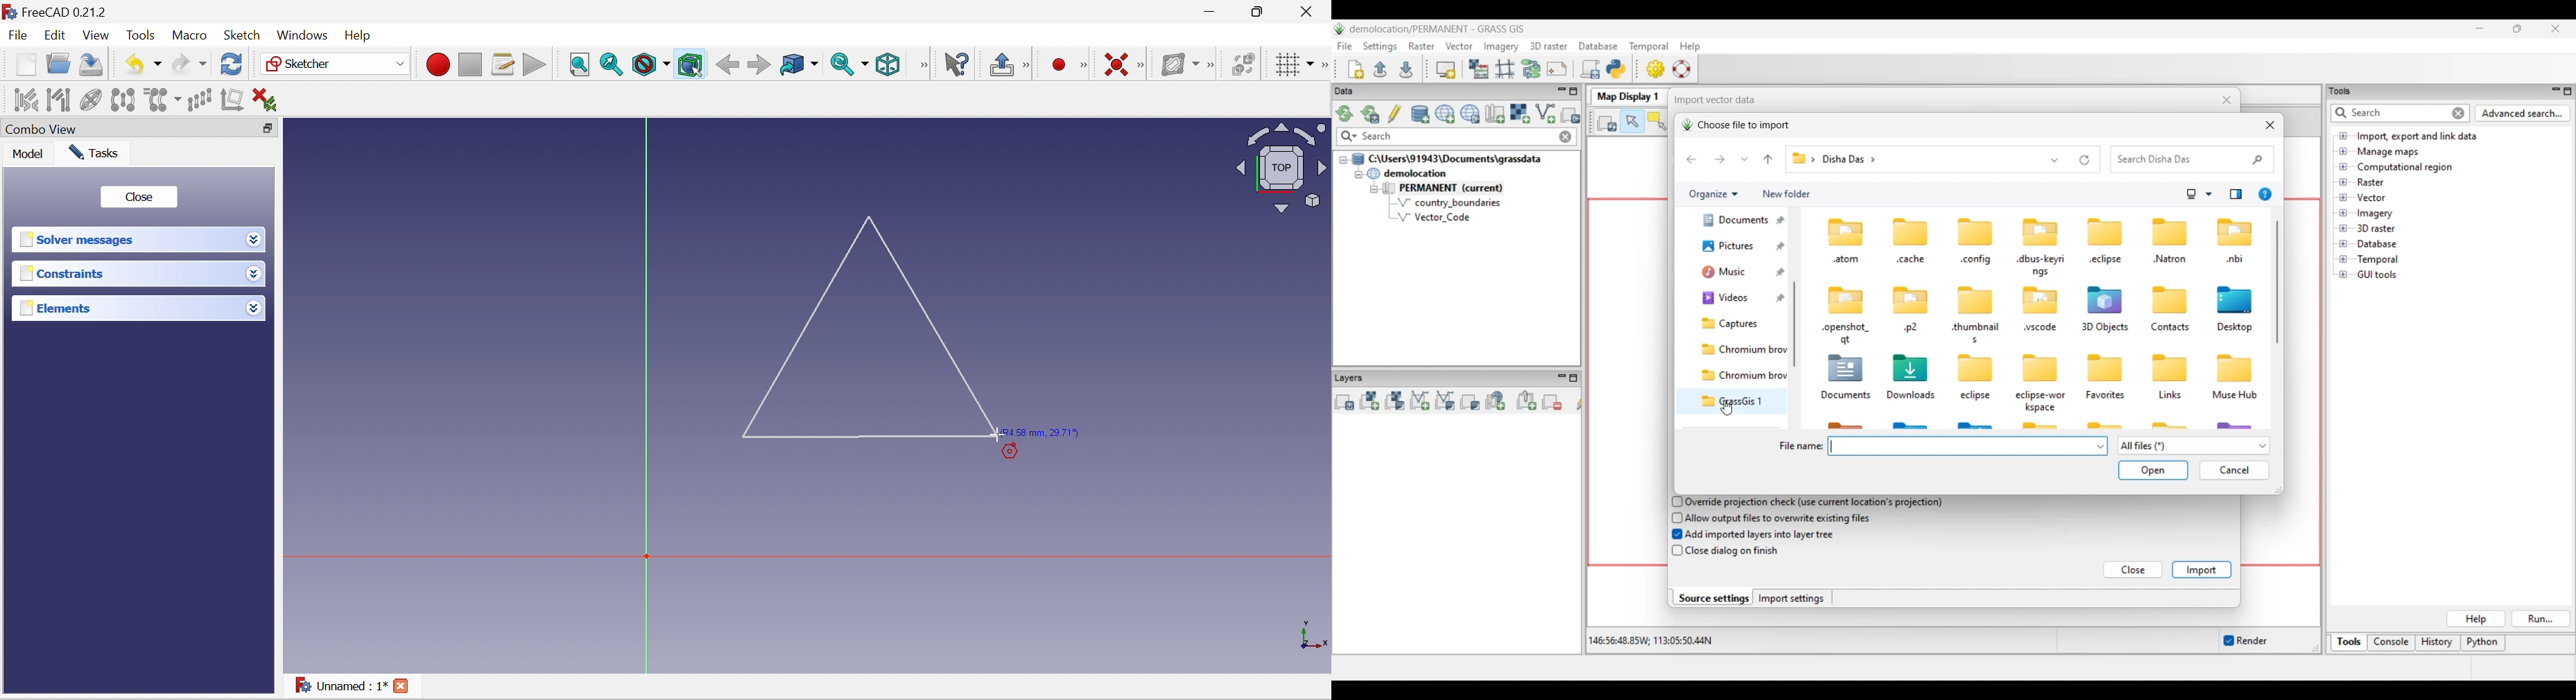 The width and height of the screenshot is (2576, 700). Describe the element at coordinates (1084, 67) in the screenshot. I see `[Sketcher geometries]` at that location.